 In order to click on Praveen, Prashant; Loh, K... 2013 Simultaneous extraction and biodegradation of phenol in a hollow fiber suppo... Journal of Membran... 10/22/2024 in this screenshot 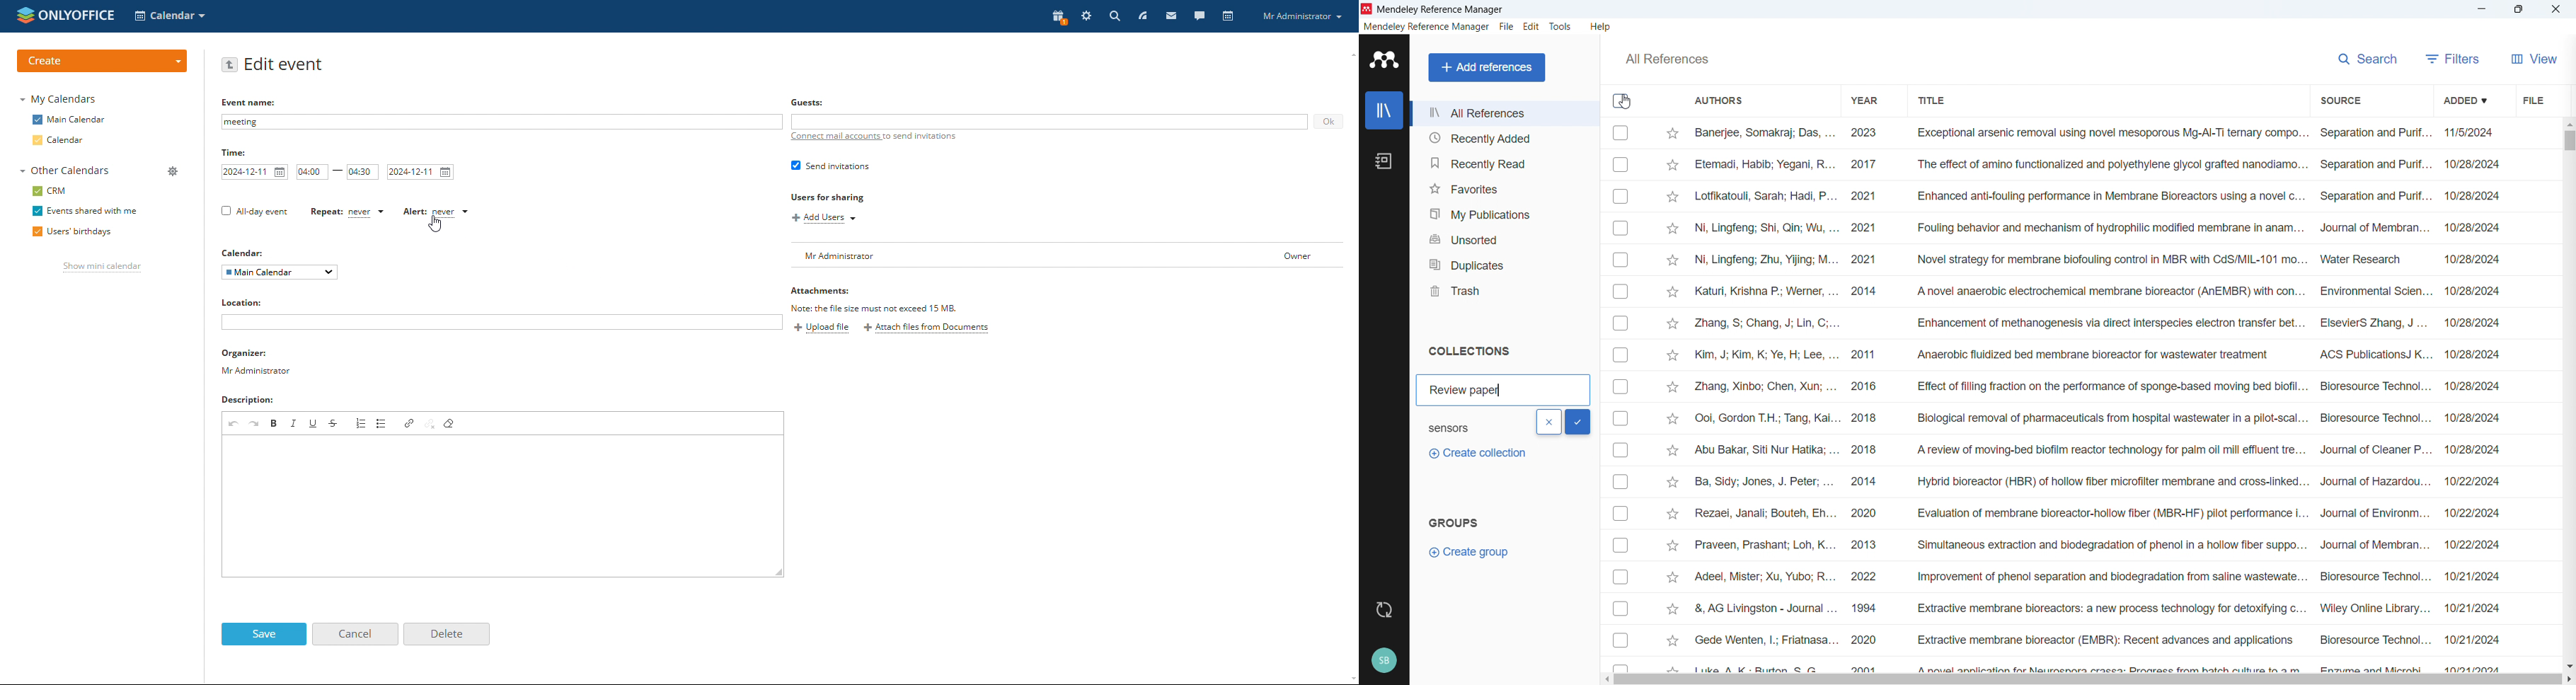, I will do `click(2098, 545)`.